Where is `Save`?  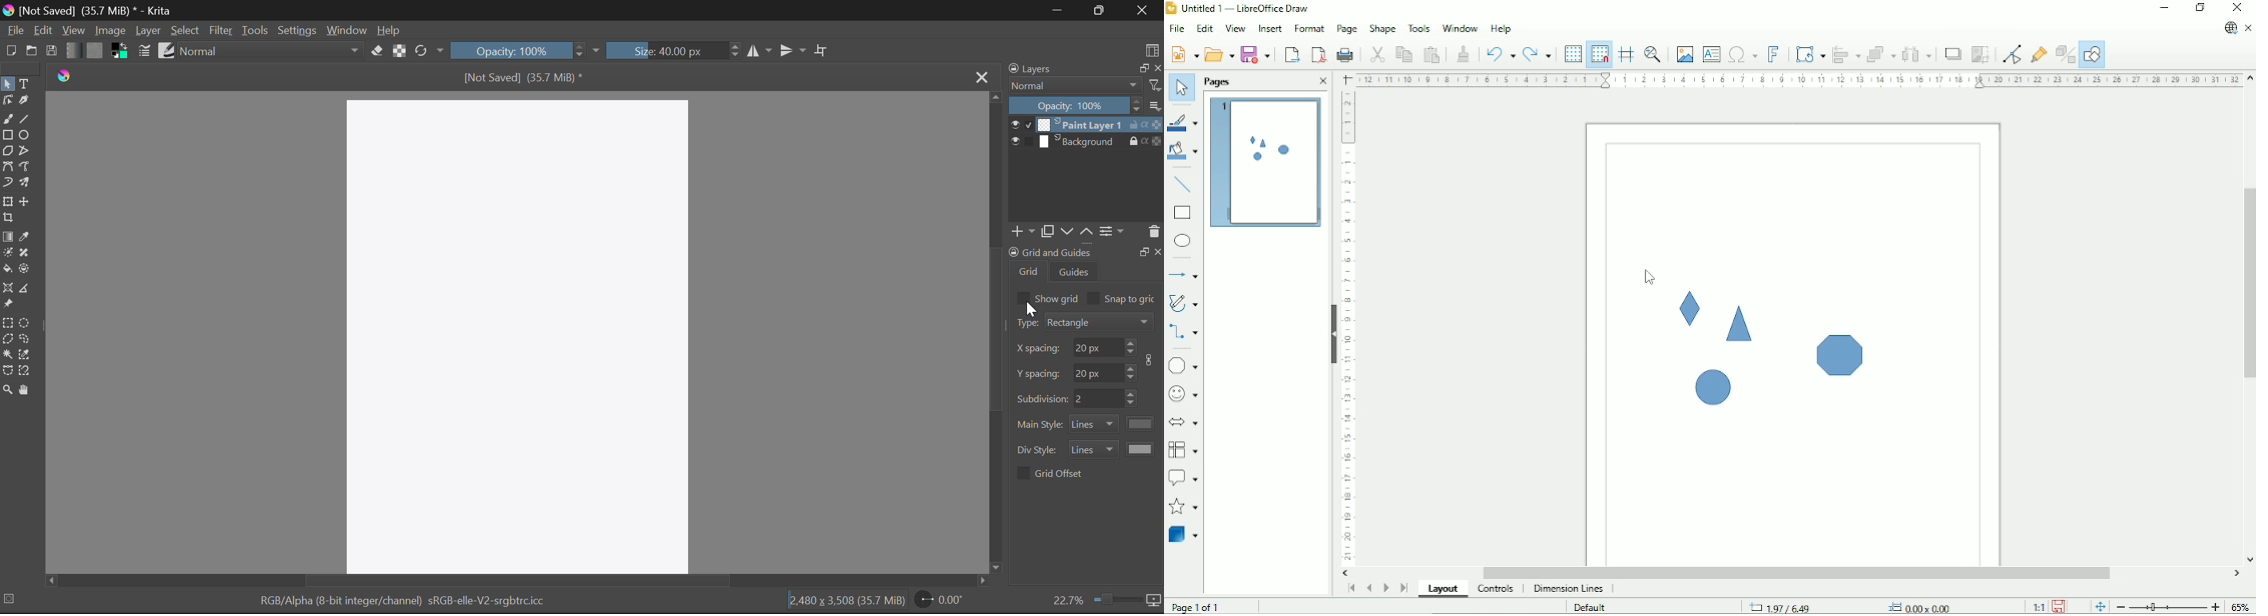
Save is located at coordinates (51, 49).